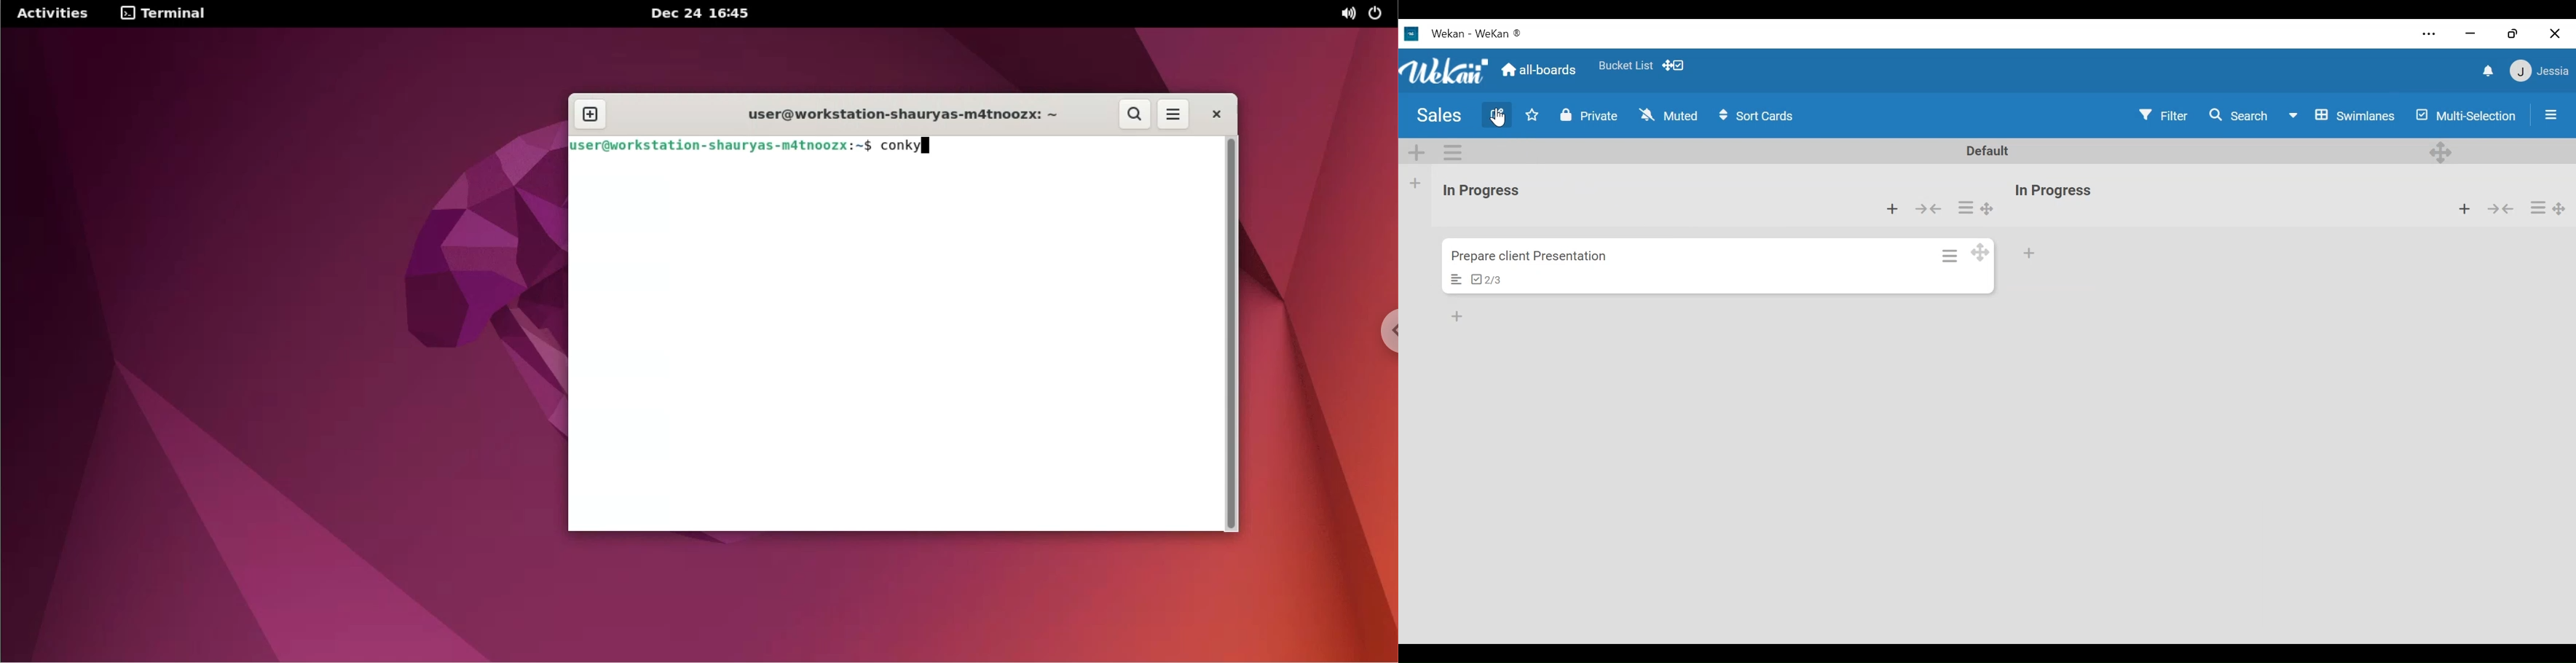 The width and height of the screenshot is (2576, 672). Describe the element at coordinates (1987, 208) in the screenshot. I see `Desktop drag handles` at that location.